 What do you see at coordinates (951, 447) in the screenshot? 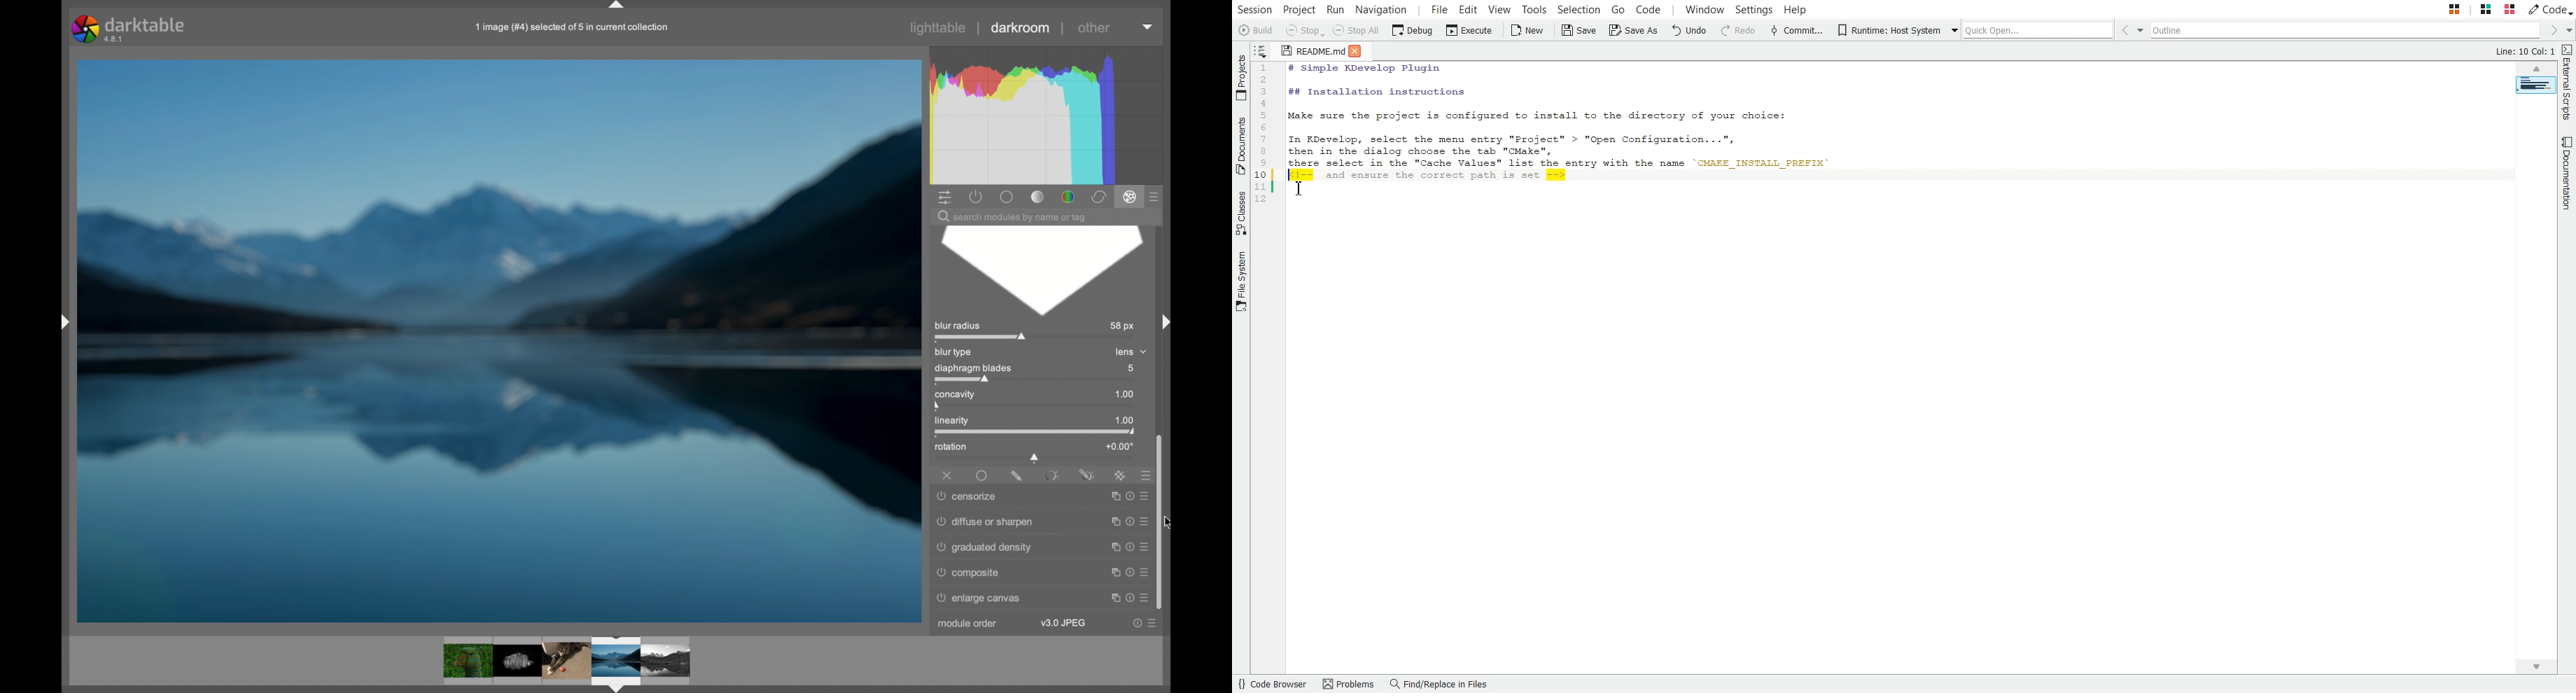
I see `rotation` at bounding box center [951, 447].